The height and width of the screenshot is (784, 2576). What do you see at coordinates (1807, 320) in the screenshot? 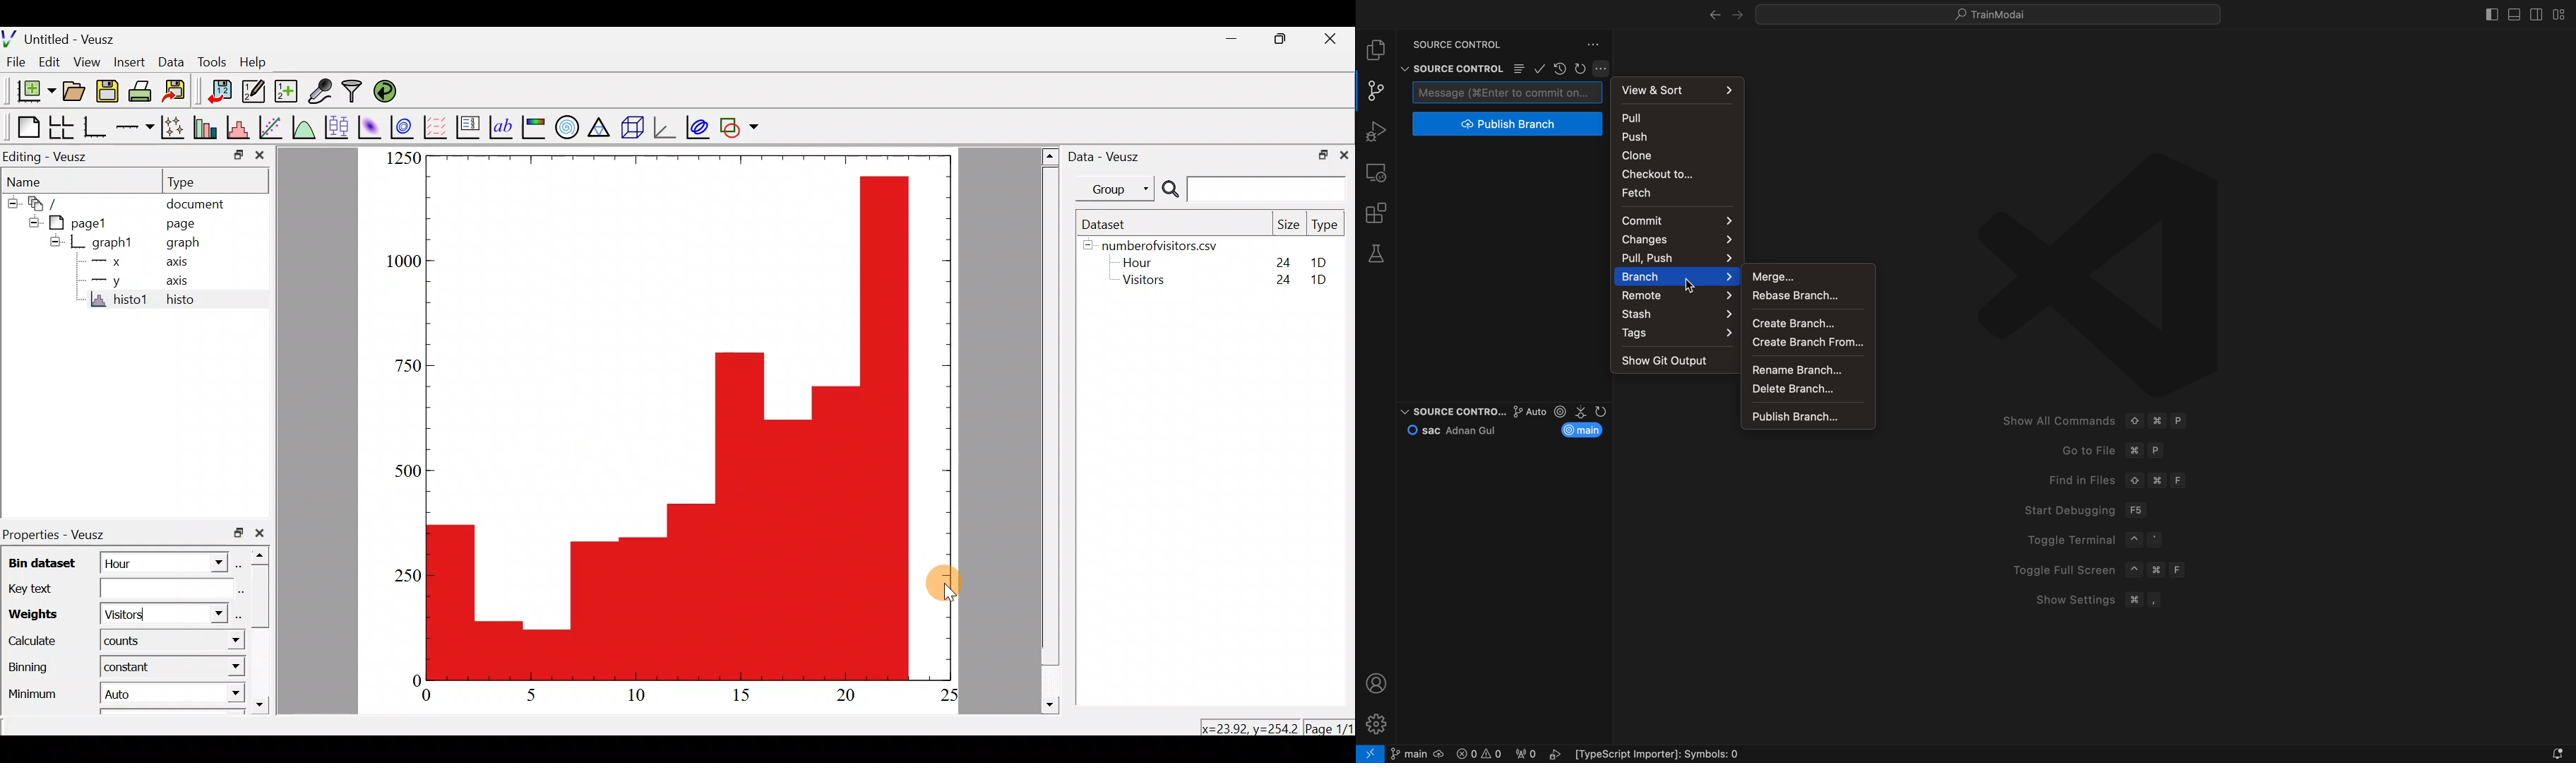
I see `create a brnch` at bounding box center [1807, 320].